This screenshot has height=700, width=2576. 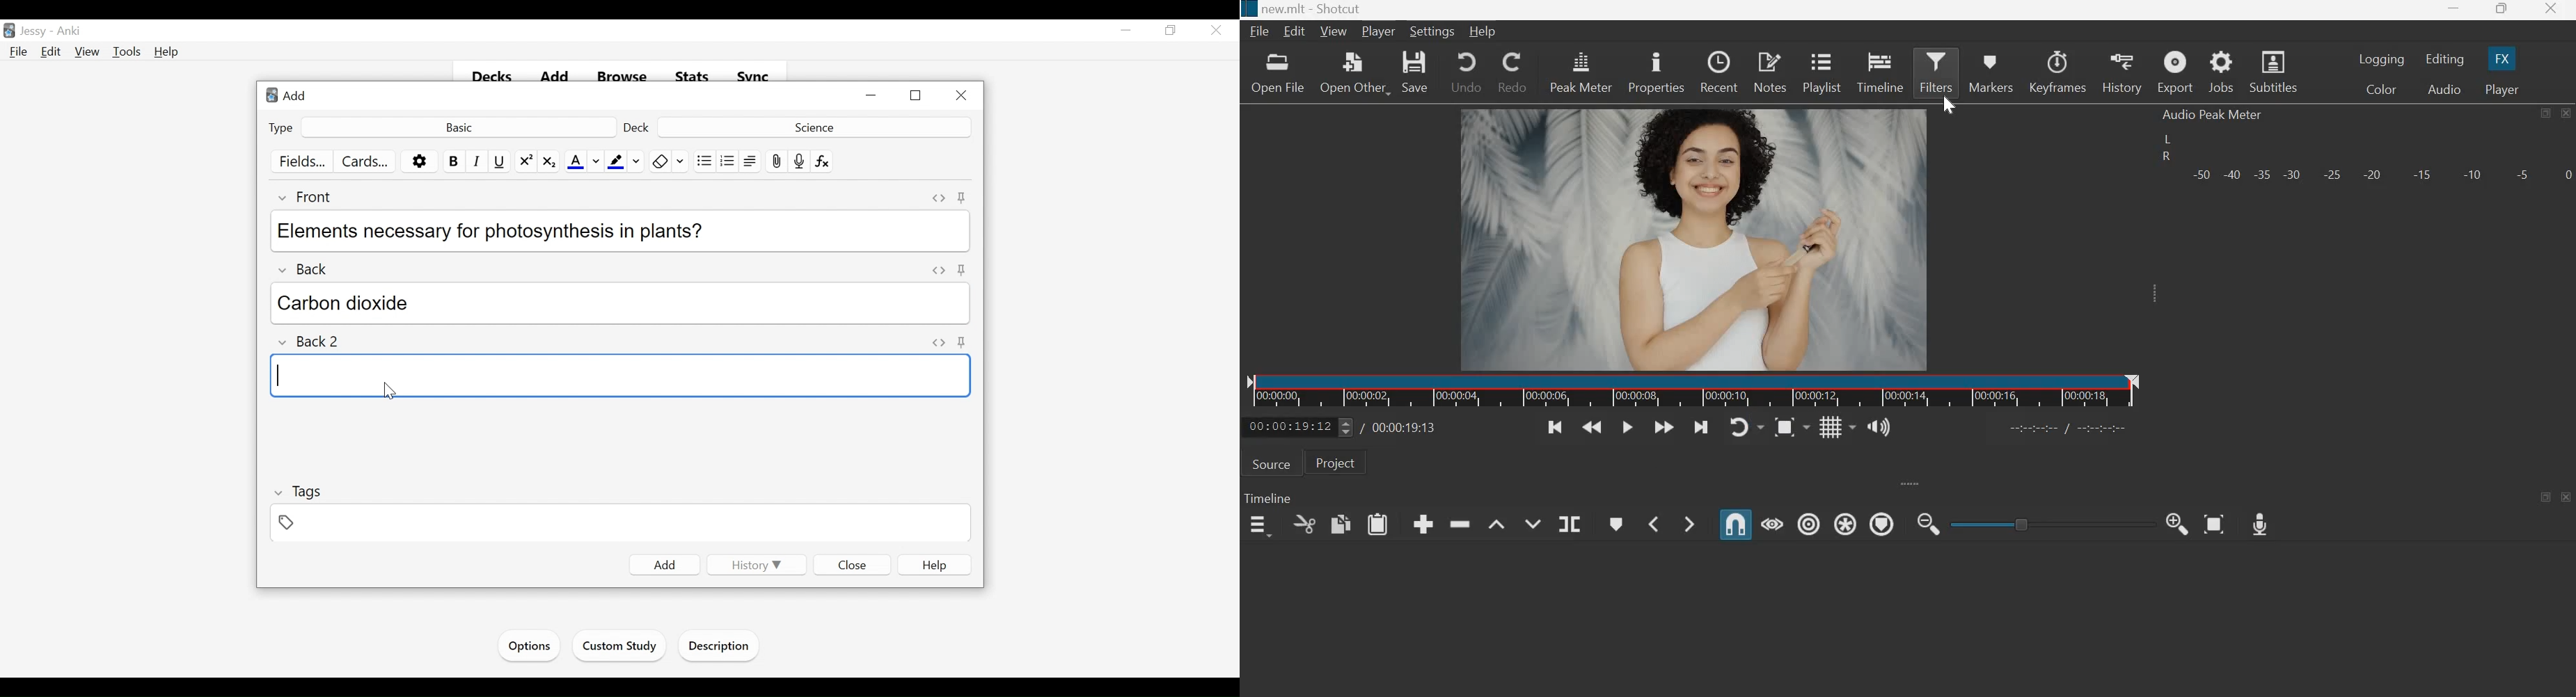 What do you see at coordinates (1661, 425) in the screenshot?
I see `Play quickly forwards` at bounding box center [1661, 425].